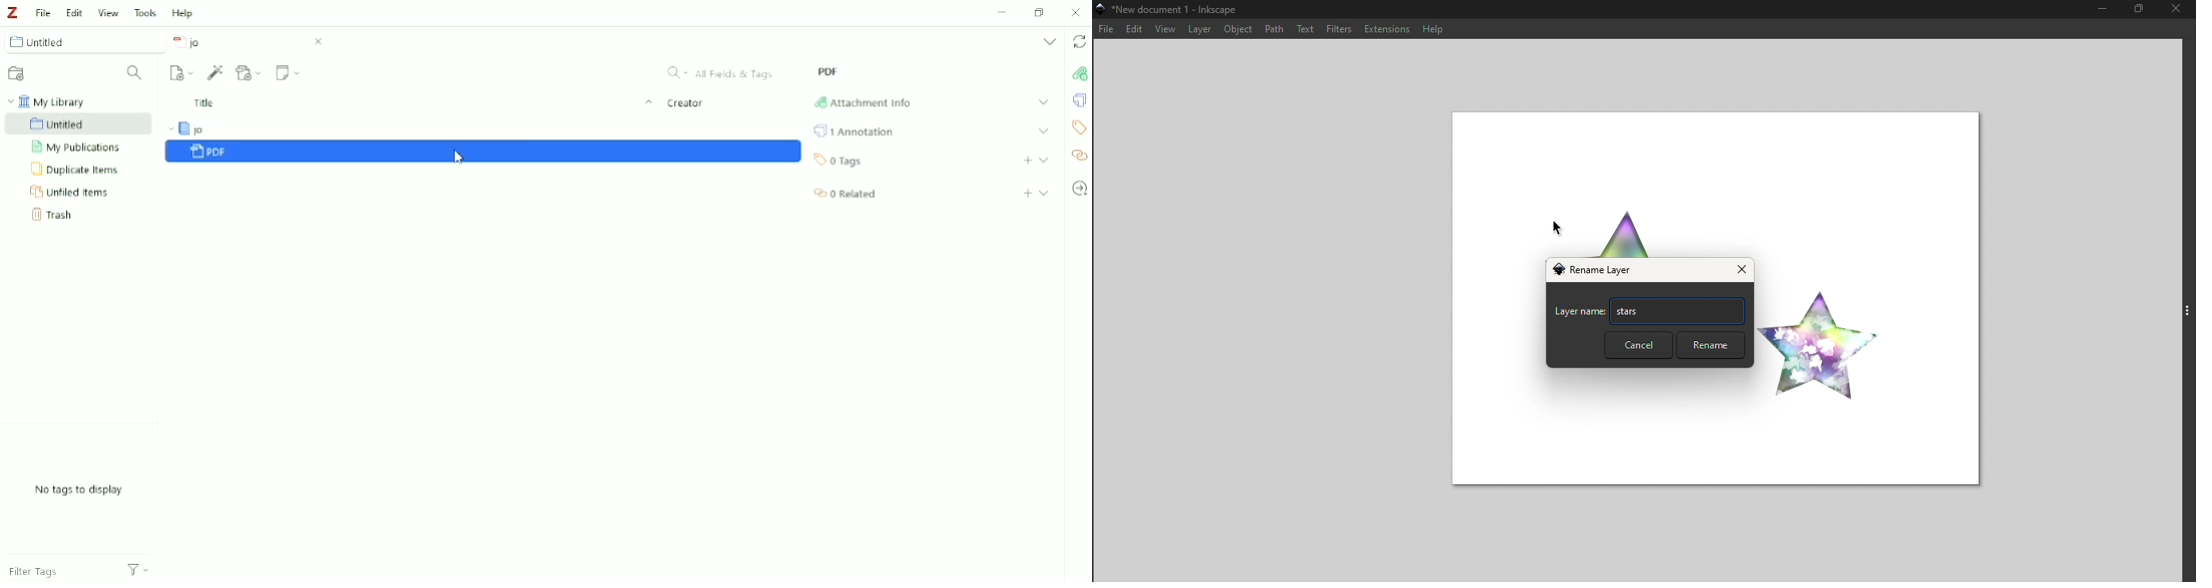  I want to click on Tools, so click(145, 12).